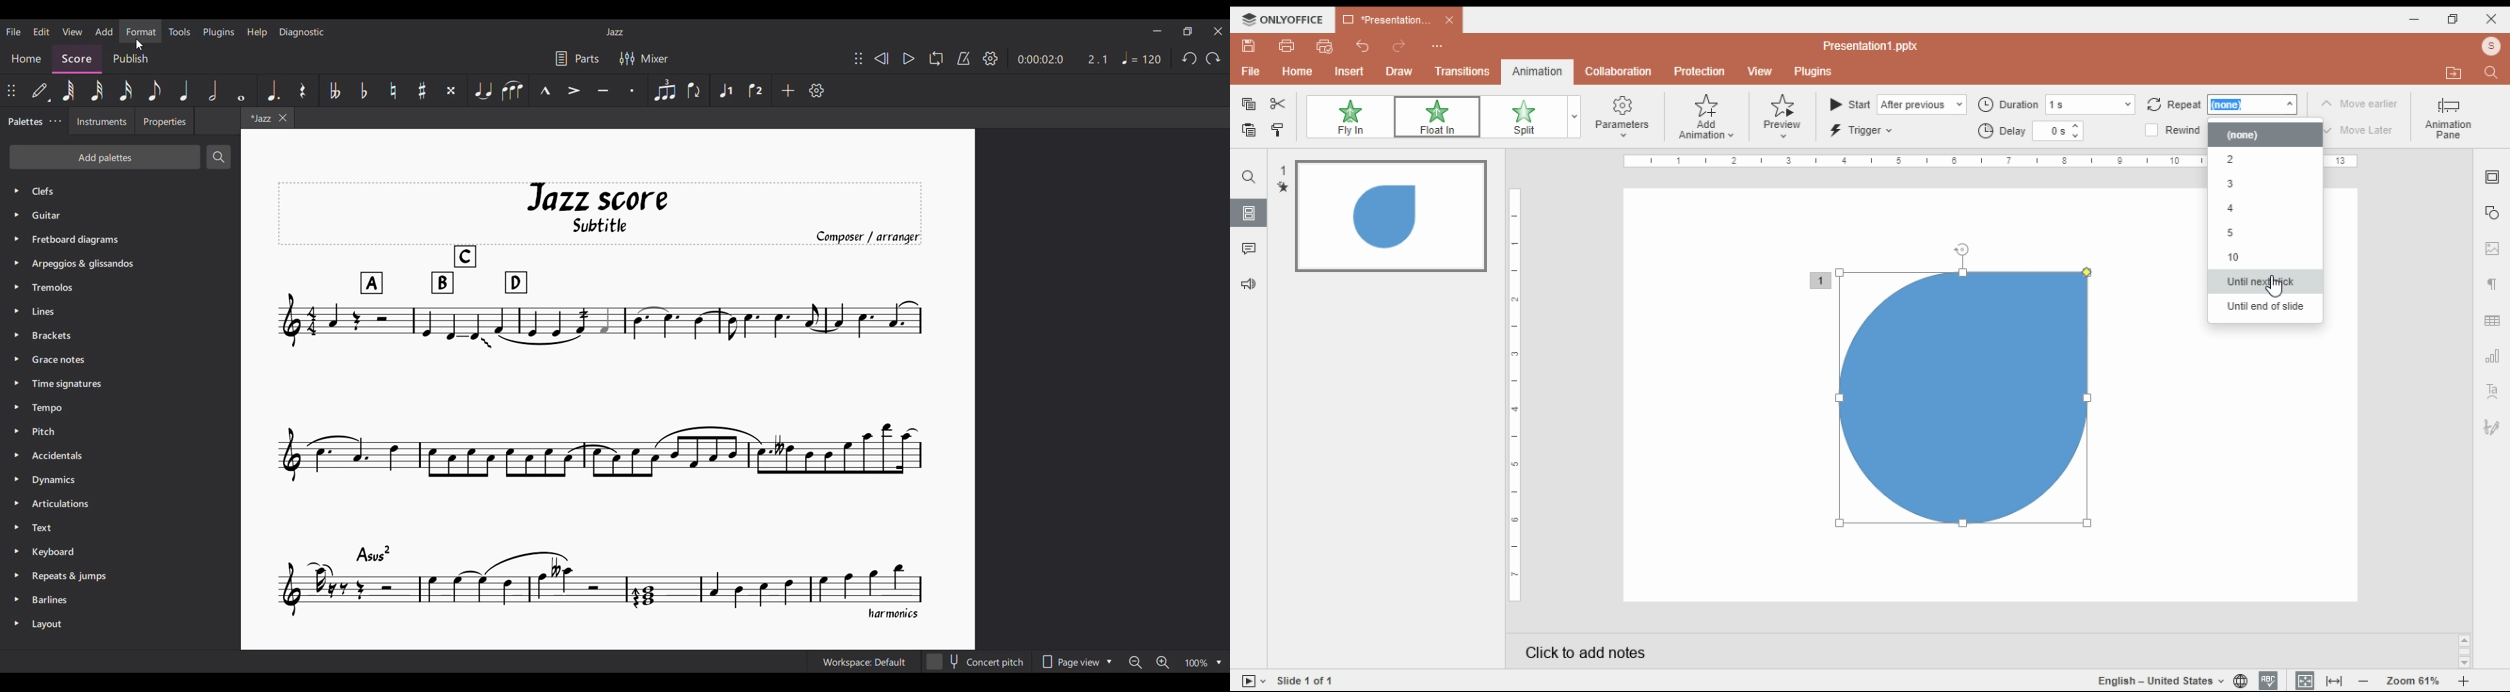 This screenshot has height=700, width=2520. Describe the element at coordinates (56, 121) in the screenshot. I see `Palette settings` at that location.